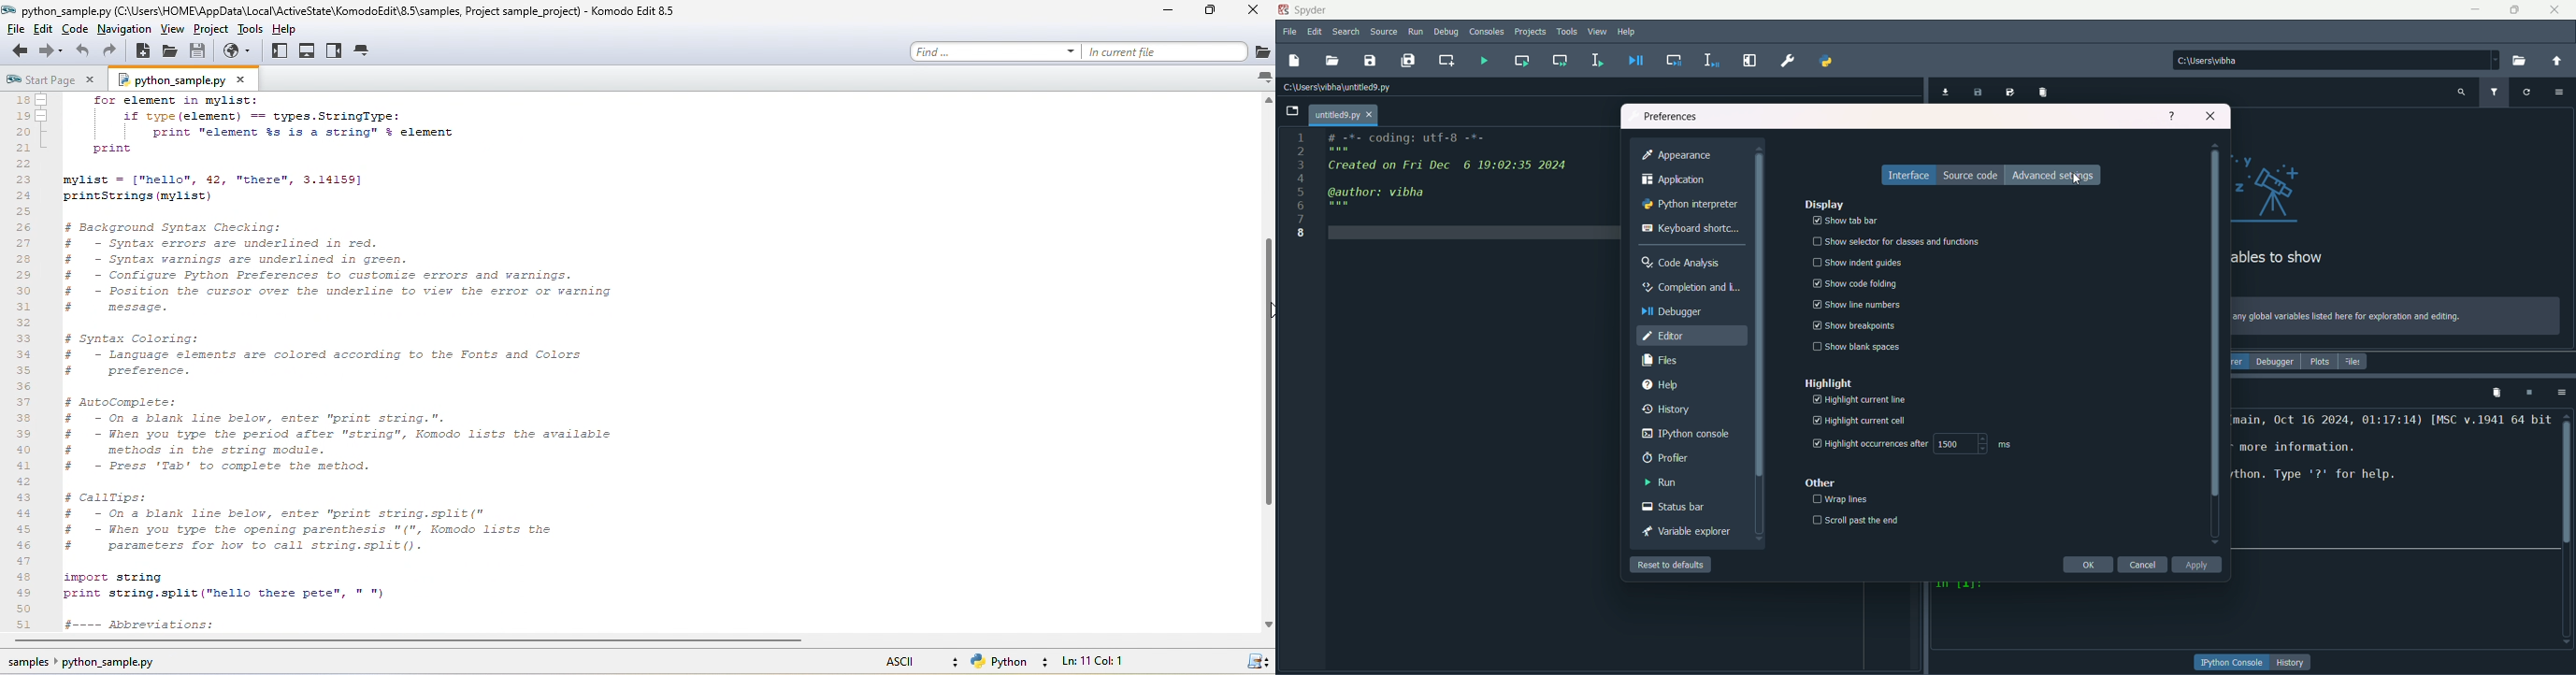 The height and width of the screenshot is (700, 2576). Describe the element at coordinates (1559, 60) in the screenshot. I see `run current cell and go` at that location.